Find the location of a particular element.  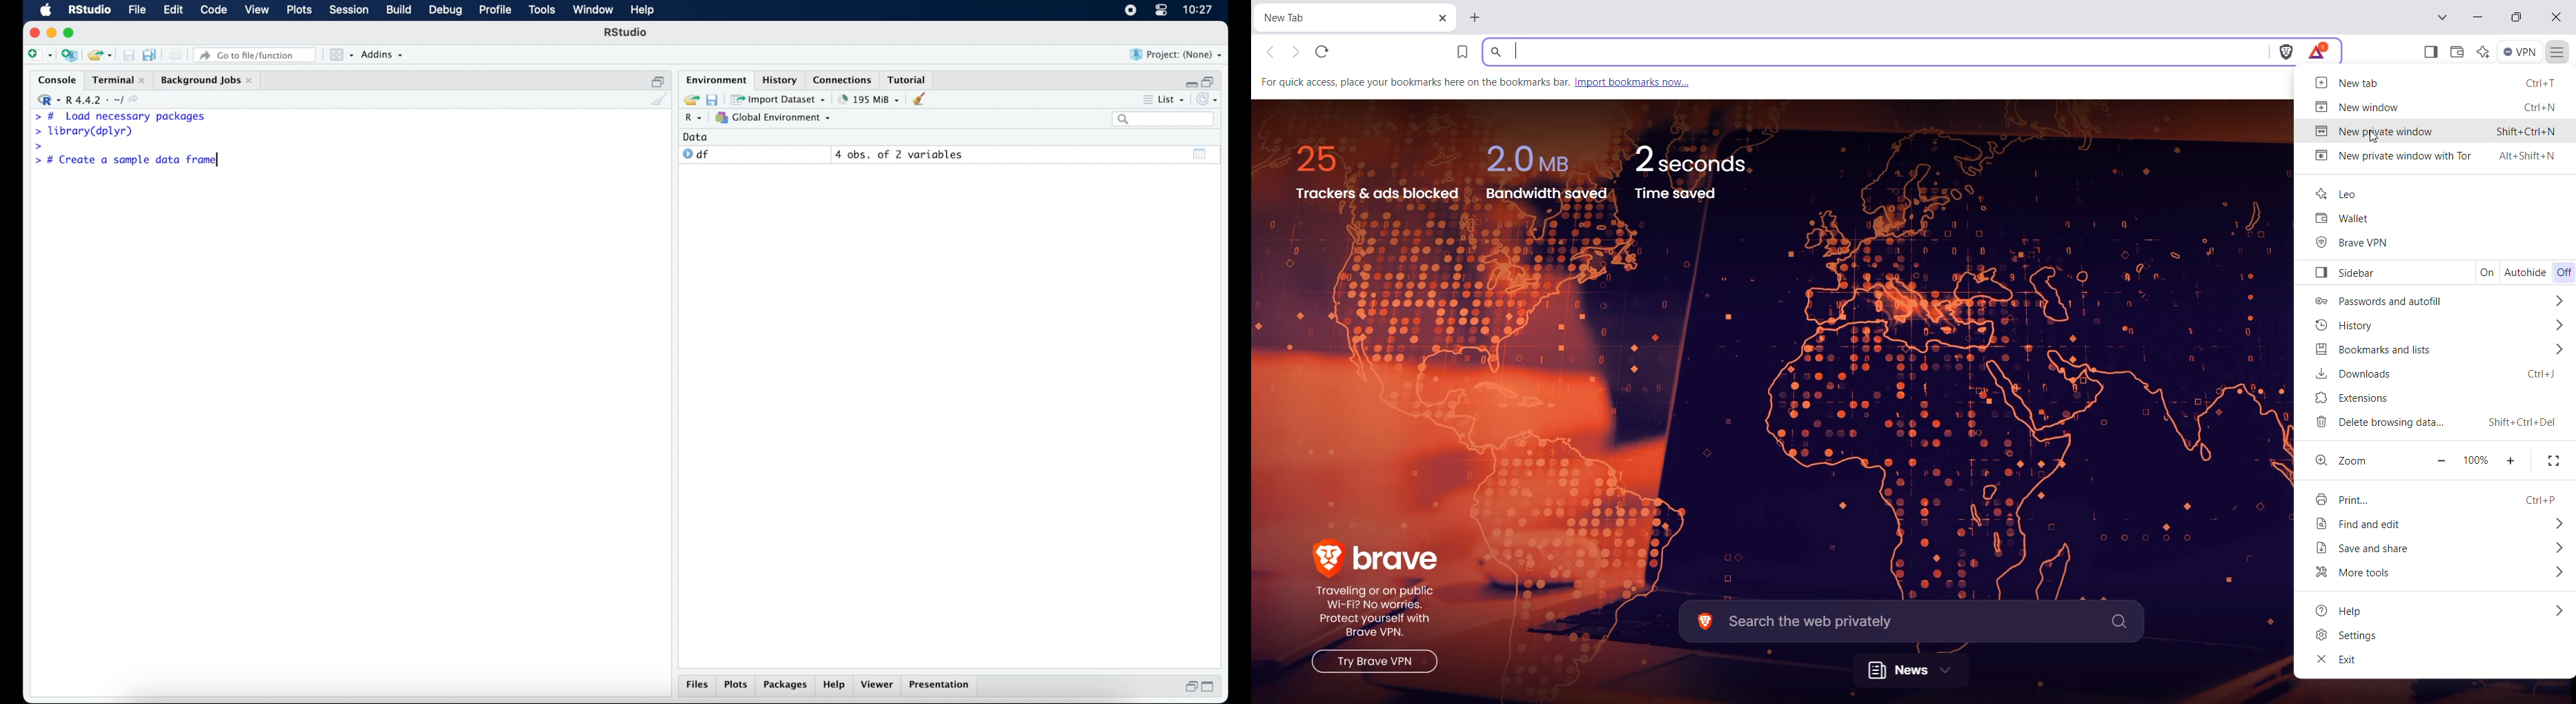

New private window with Tor is located at coordinates (2437, 157).